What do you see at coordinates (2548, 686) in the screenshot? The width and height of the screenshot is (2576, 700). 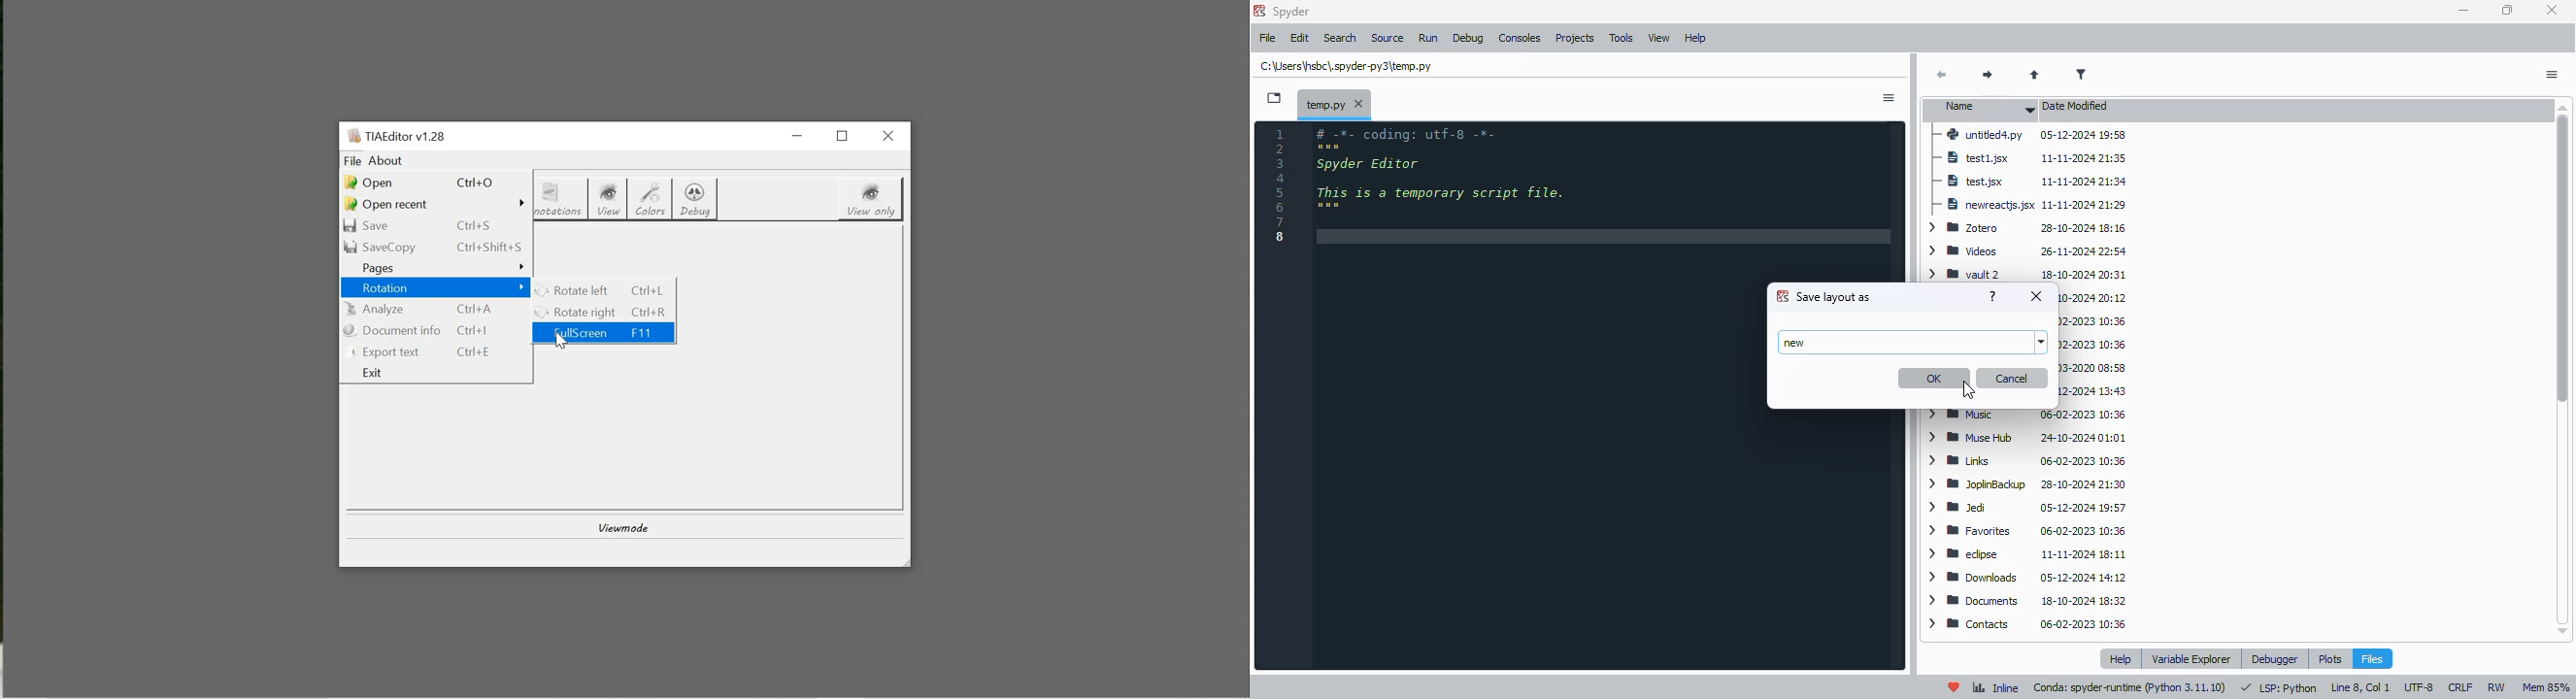 I see `Mem 85%` at bounding box center [2548, 686].